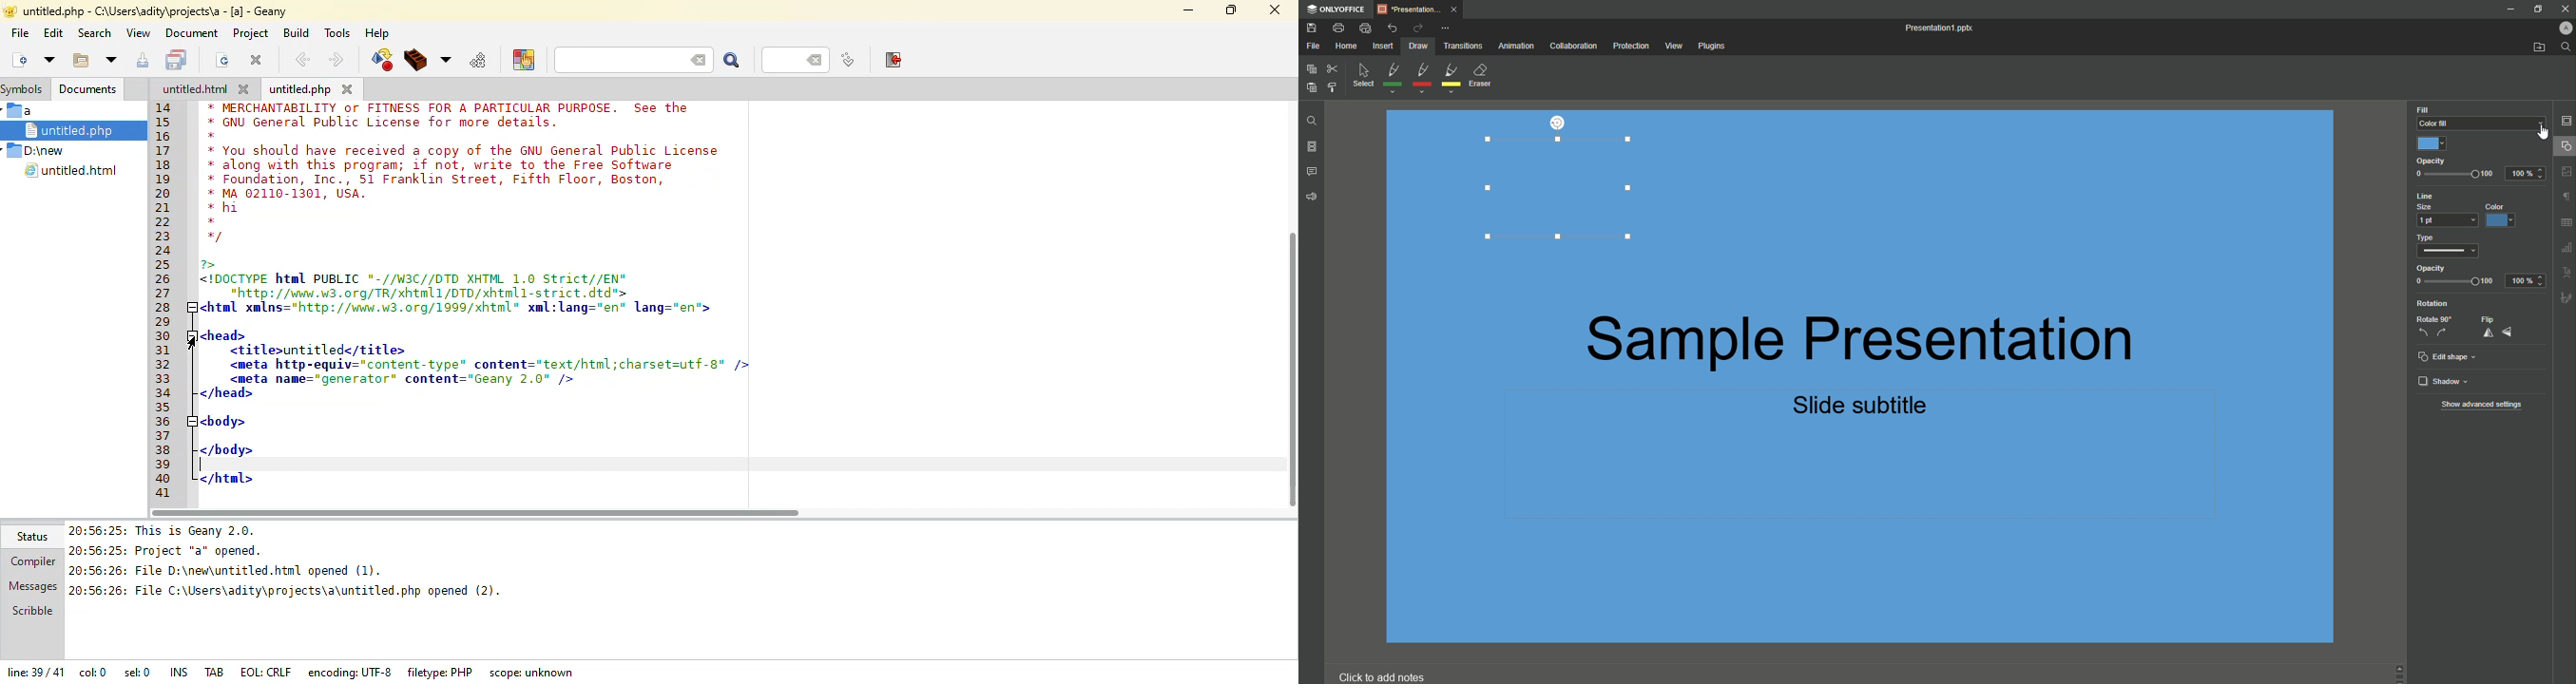 This screenshot has height=700, width=2576. What do you see at coordinates (2434, 305) in the screenshot?
I see `Rotation` at bounding box center [2434, 305].